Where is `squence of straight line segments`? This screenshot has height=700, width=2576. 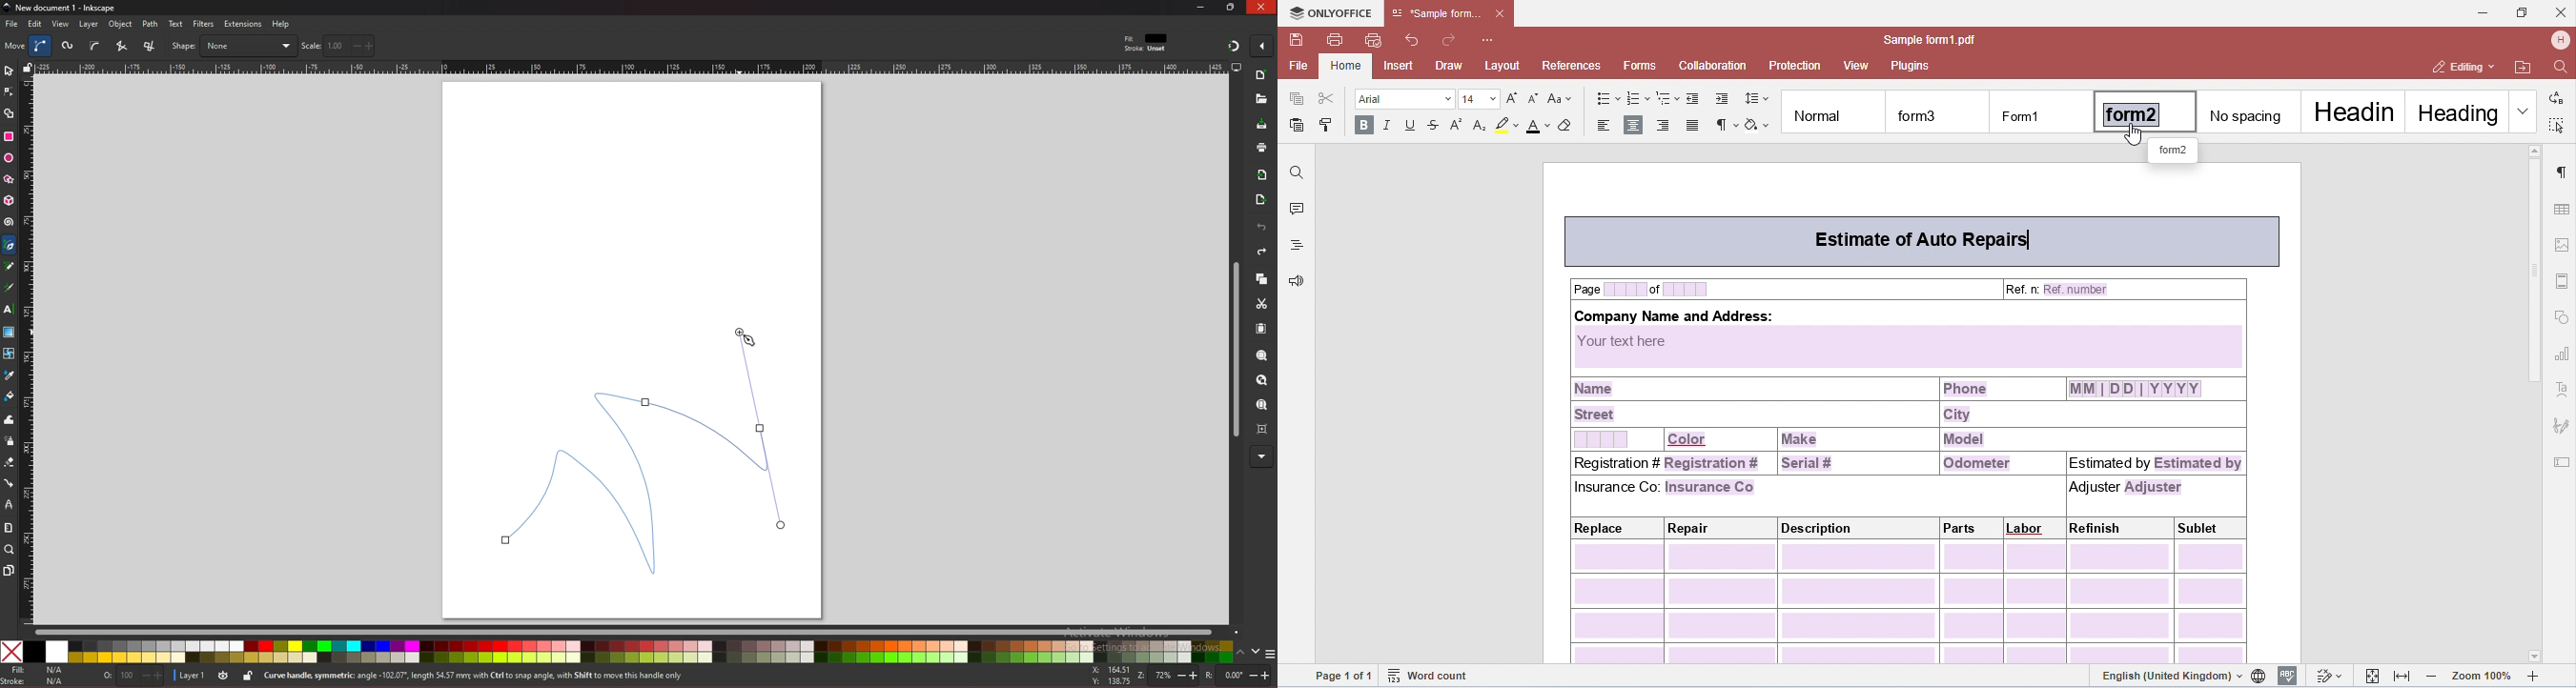
squence of straight line segments is located at coordinates (121, 46).